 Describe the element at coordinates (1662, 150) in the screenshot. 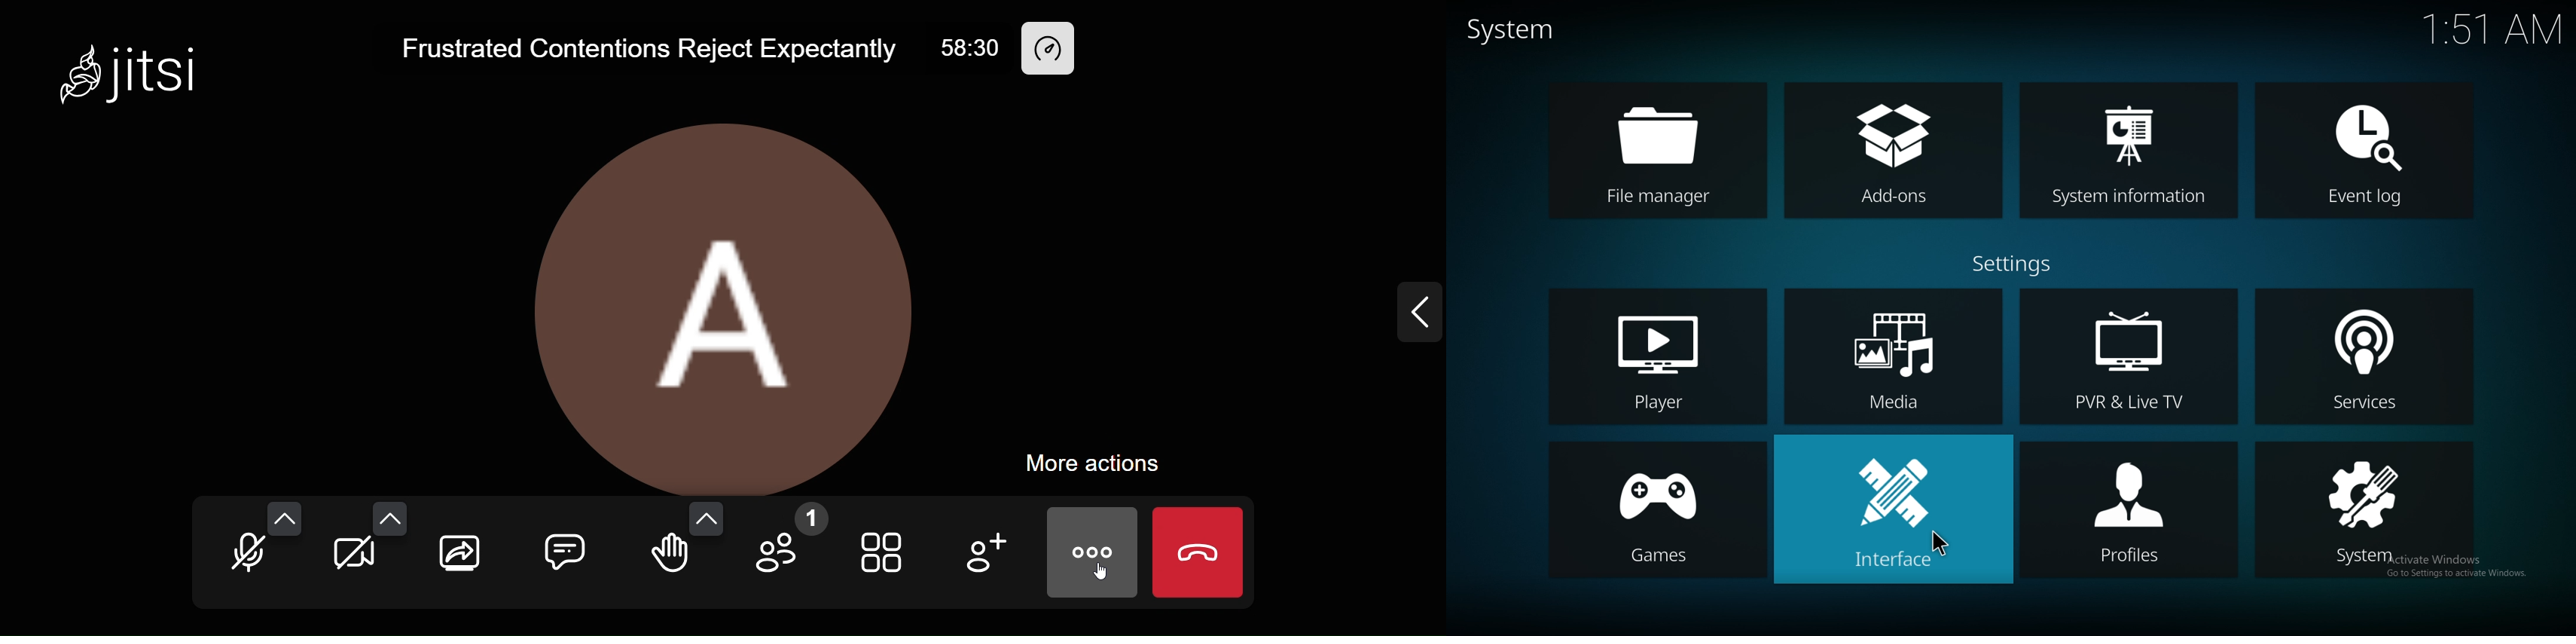

I see `file manager` at that location.